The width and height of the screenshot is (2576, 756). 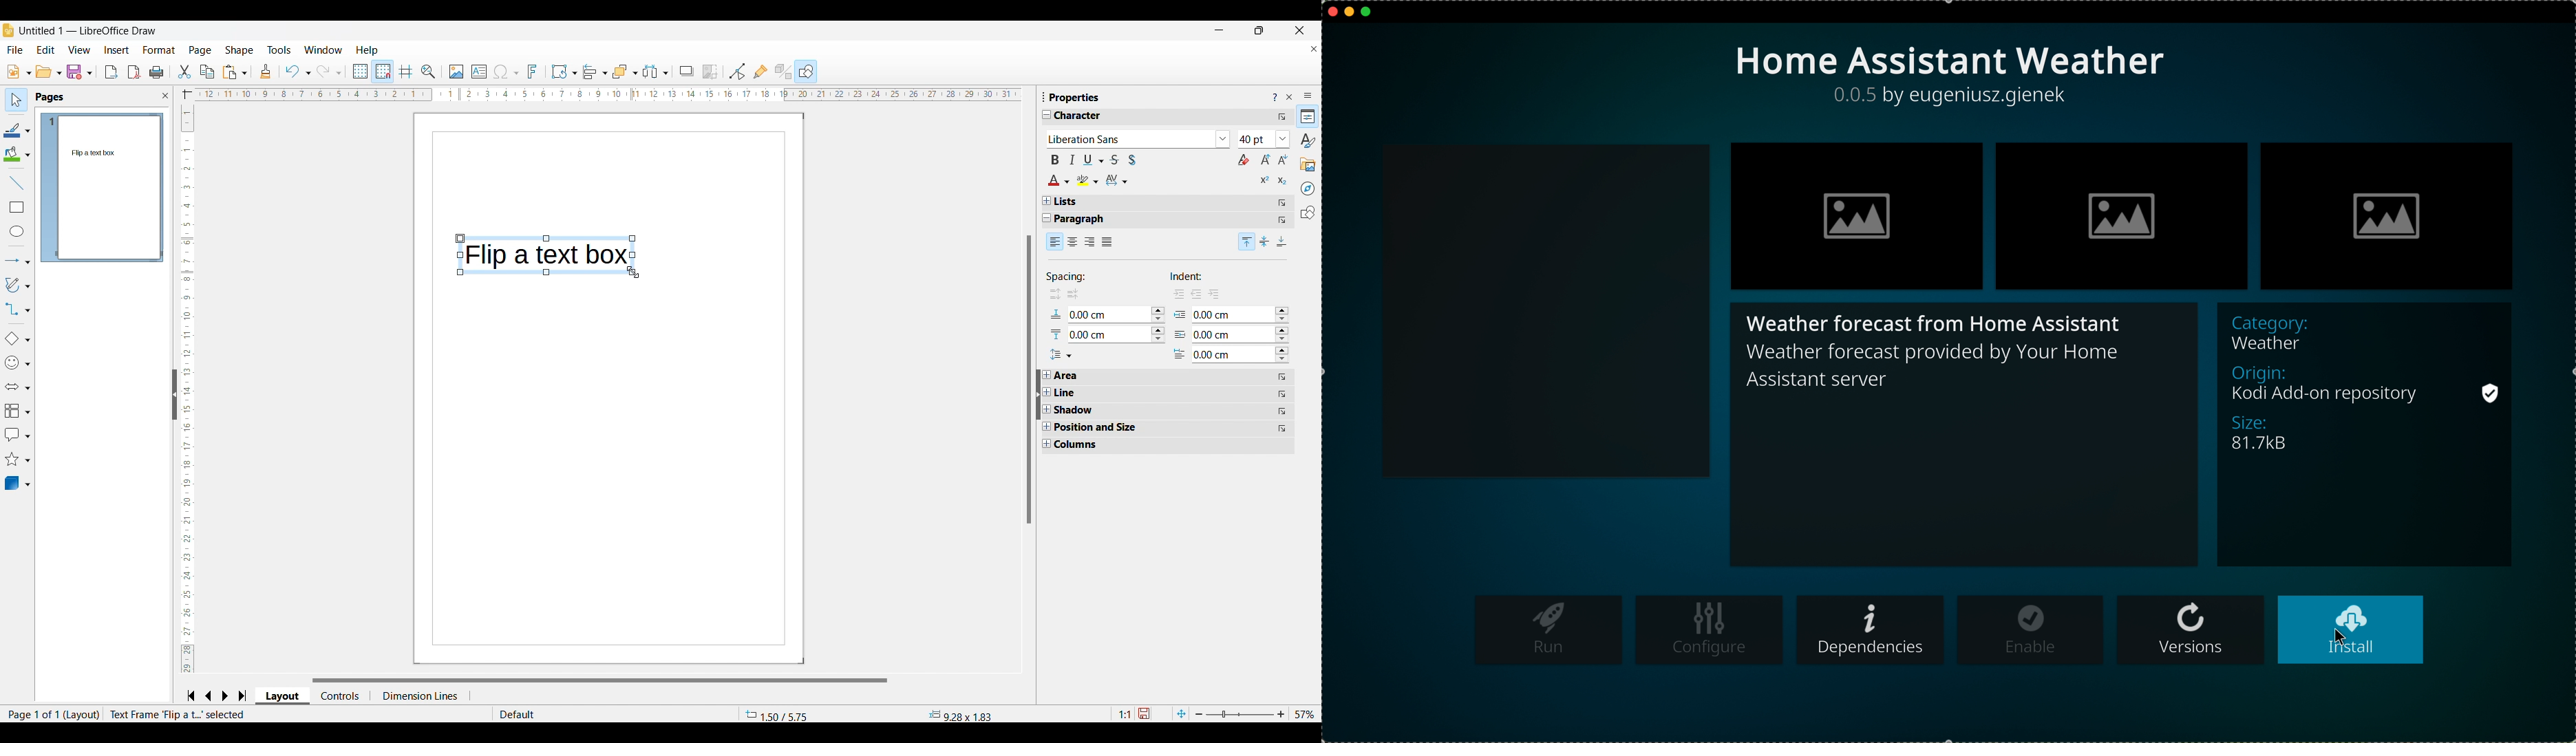 I want to click on Line property, so click(x=1091, y=393).